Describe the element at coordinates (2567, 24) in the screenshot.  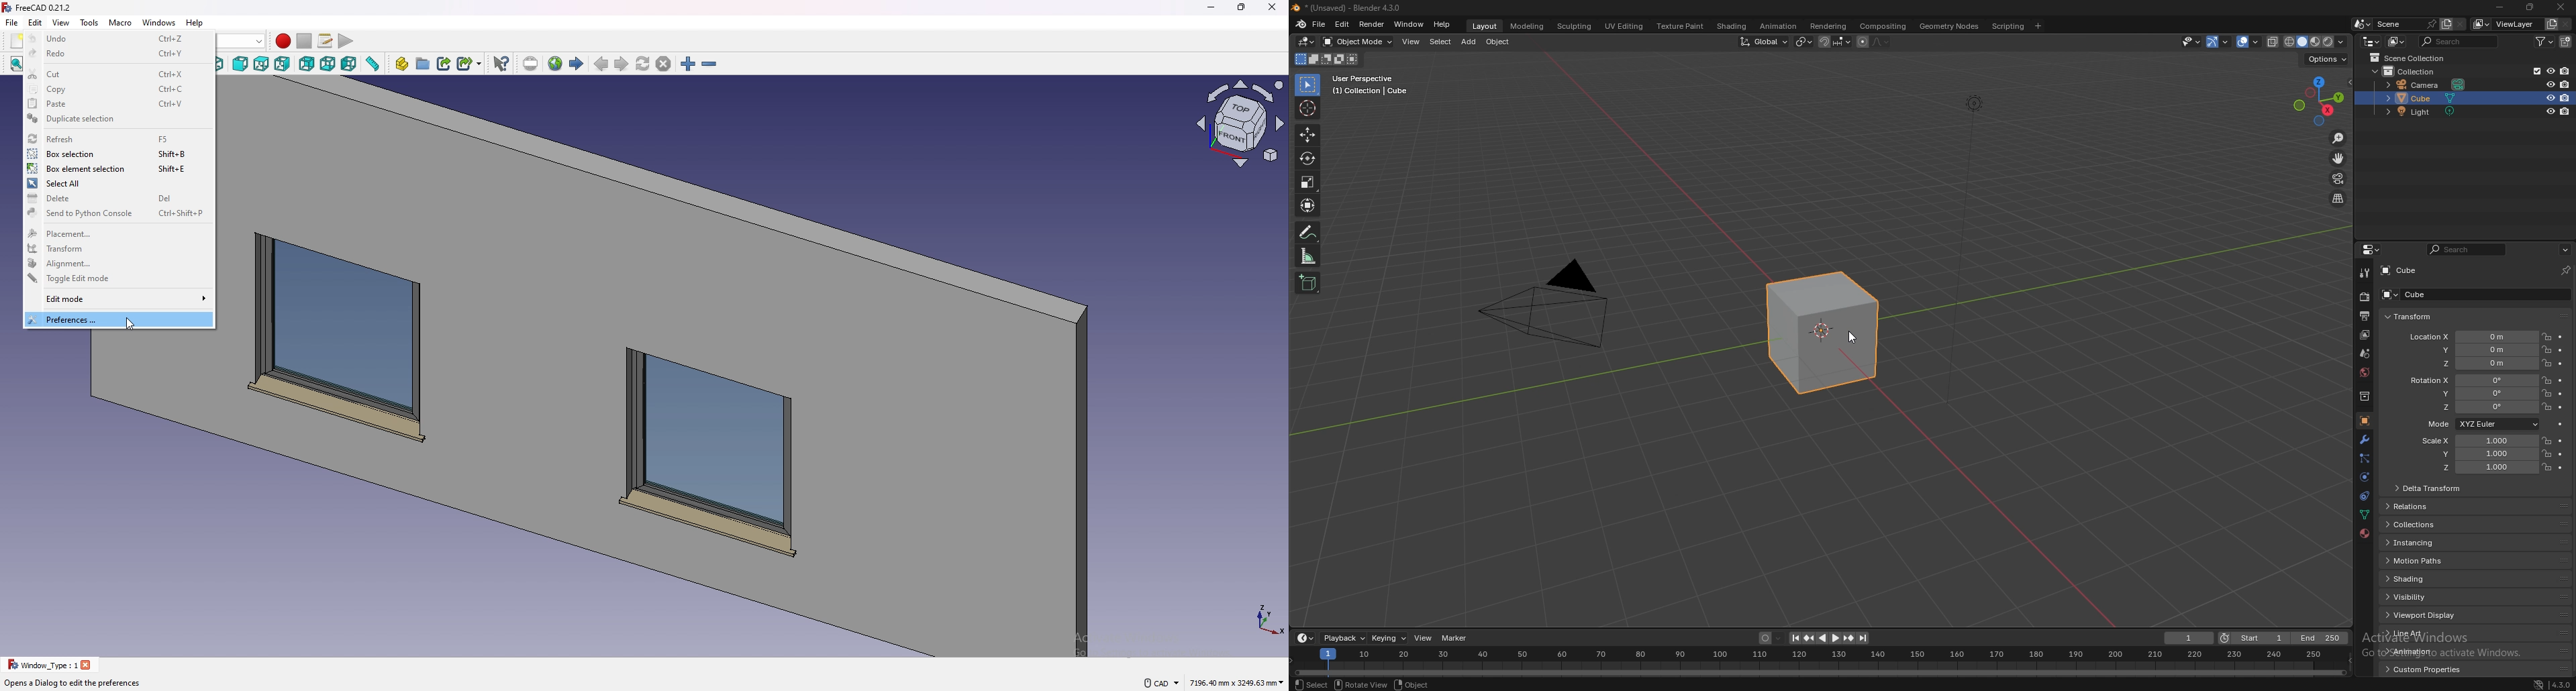
I see `remove view layer` at that location.